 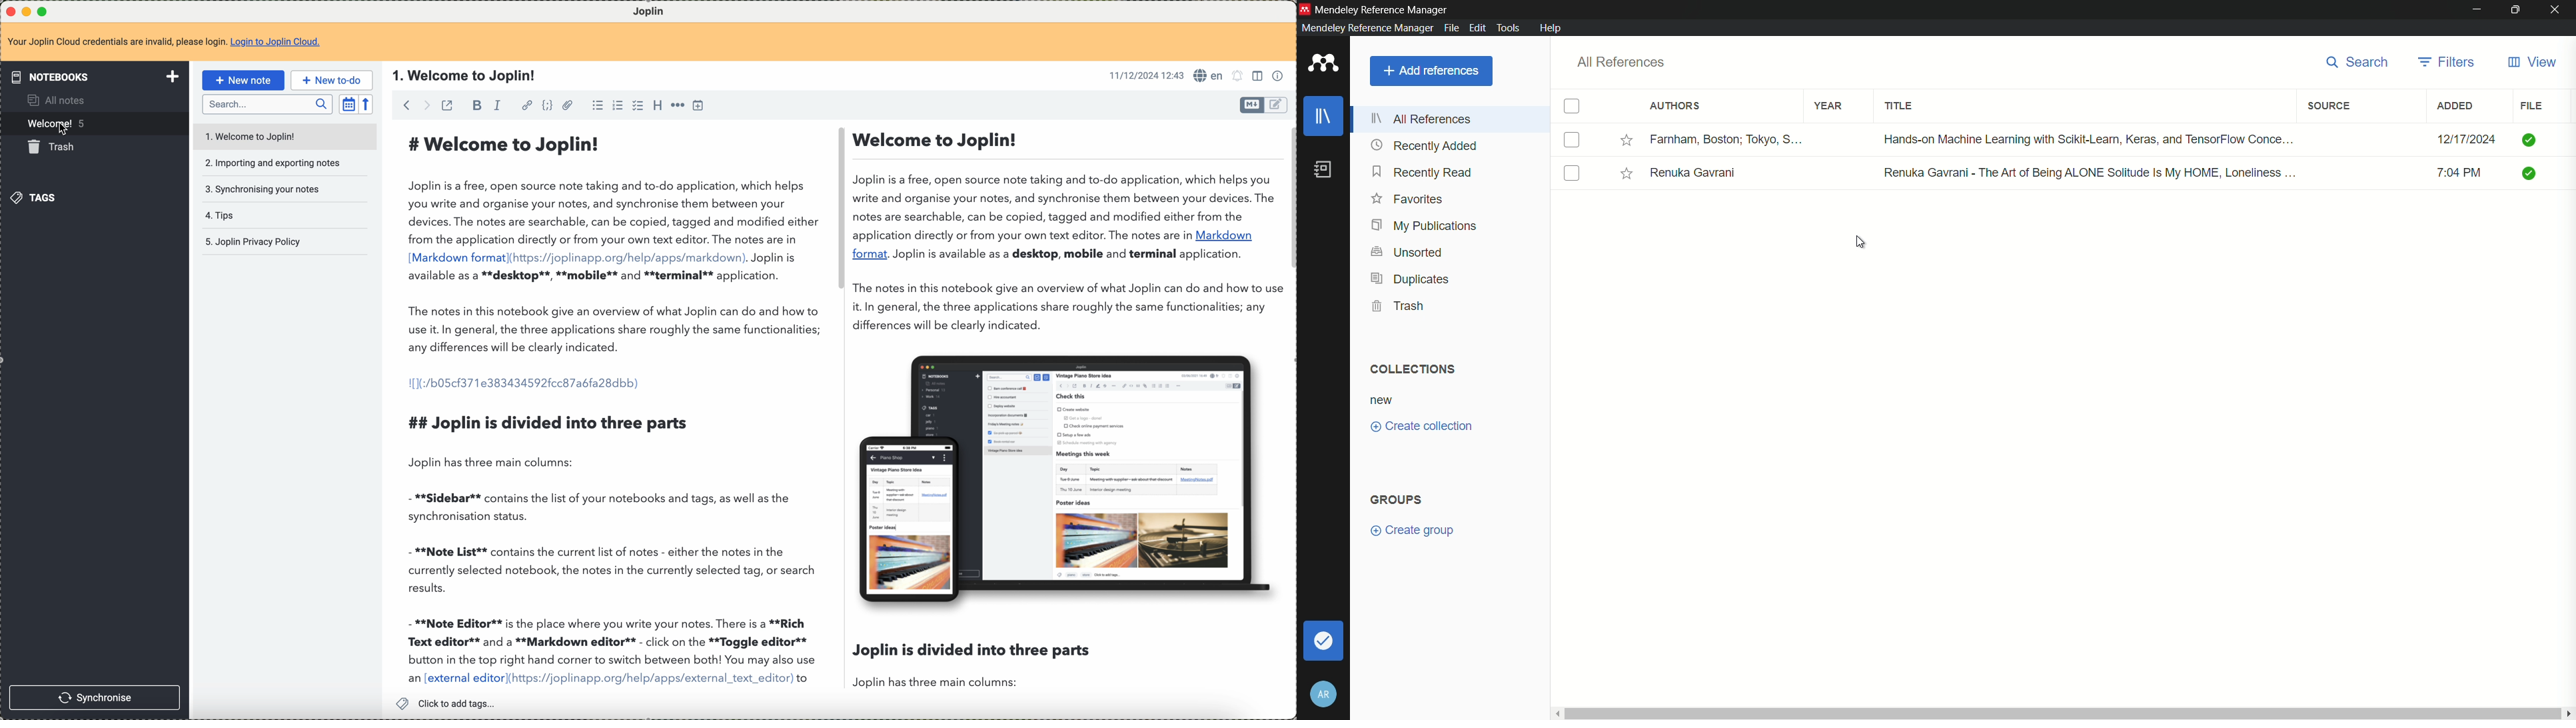 What do you see at coordinates (365, 104) in the screenshot?
I see `reverse sort order` at bounding box center [365, 104].